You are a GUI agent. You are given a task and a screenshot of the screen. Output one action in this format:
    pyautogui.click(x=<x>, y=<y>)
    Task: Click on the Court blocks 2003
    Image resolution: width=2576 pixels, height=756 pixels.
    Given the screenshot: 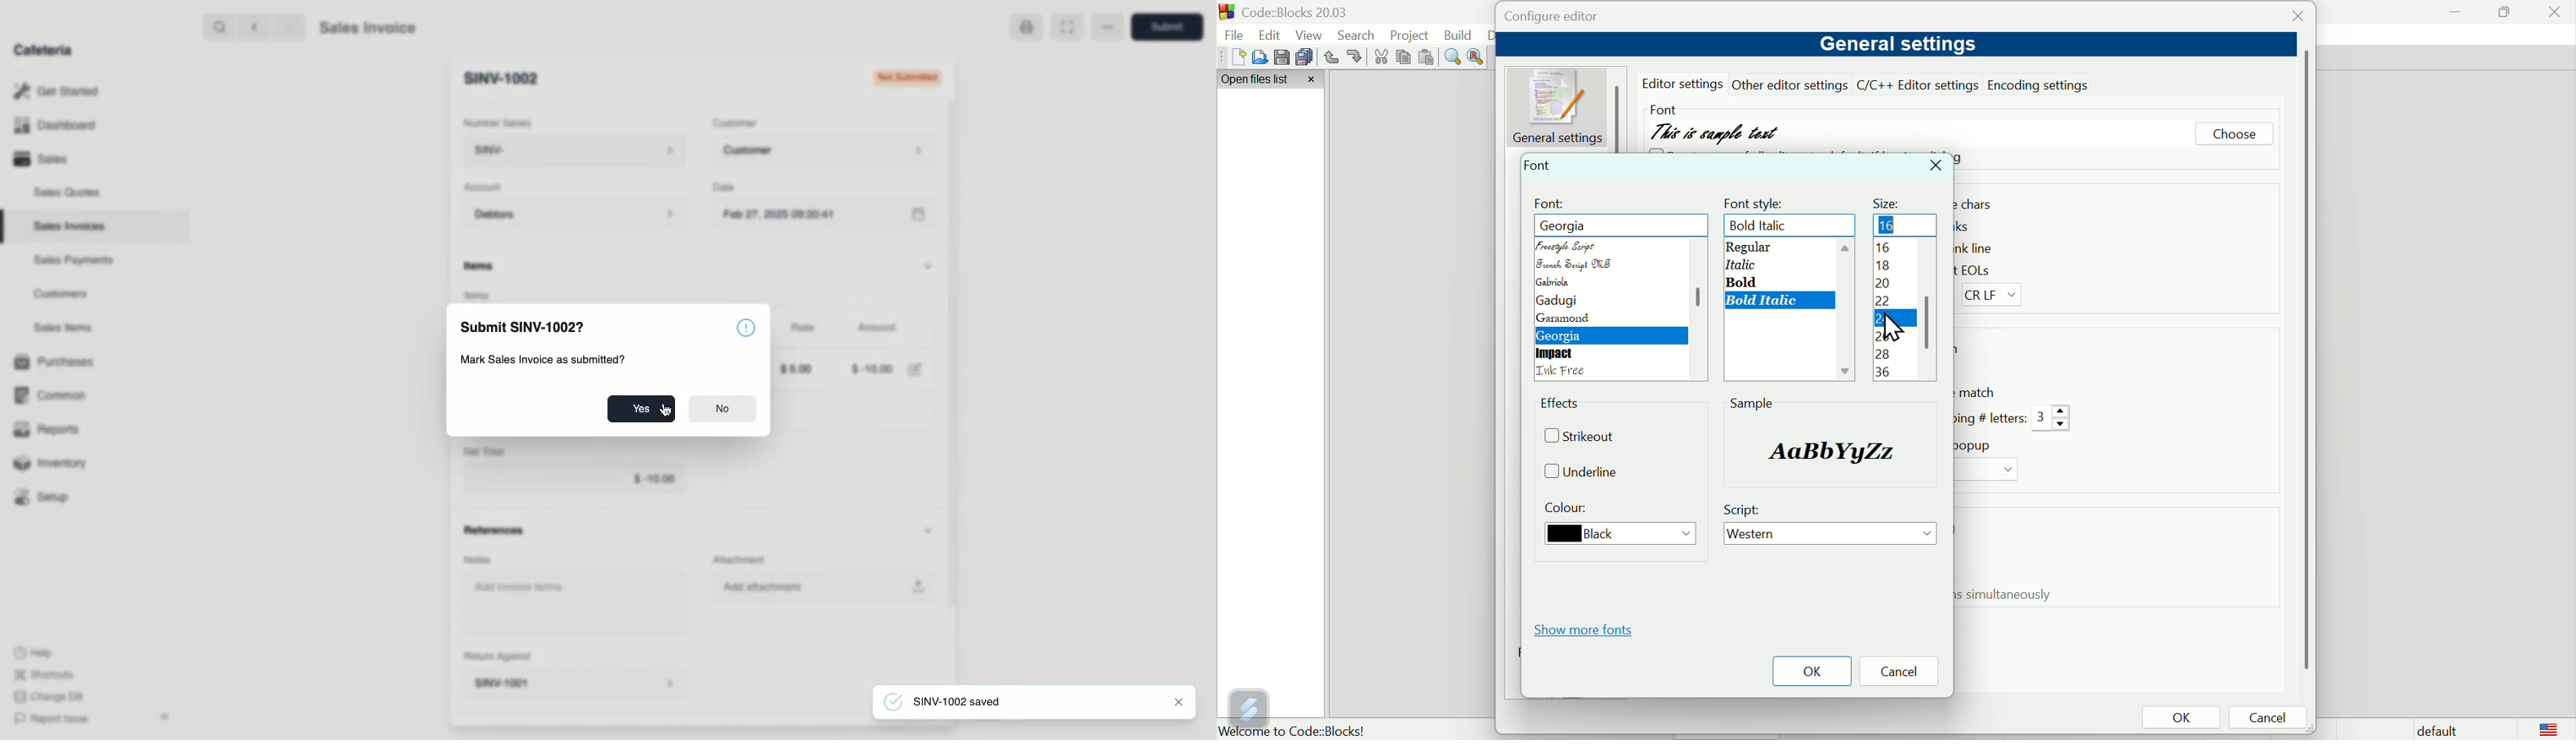 What is the action you would take?
    pyautogui.click(x=1306, y=12)
    